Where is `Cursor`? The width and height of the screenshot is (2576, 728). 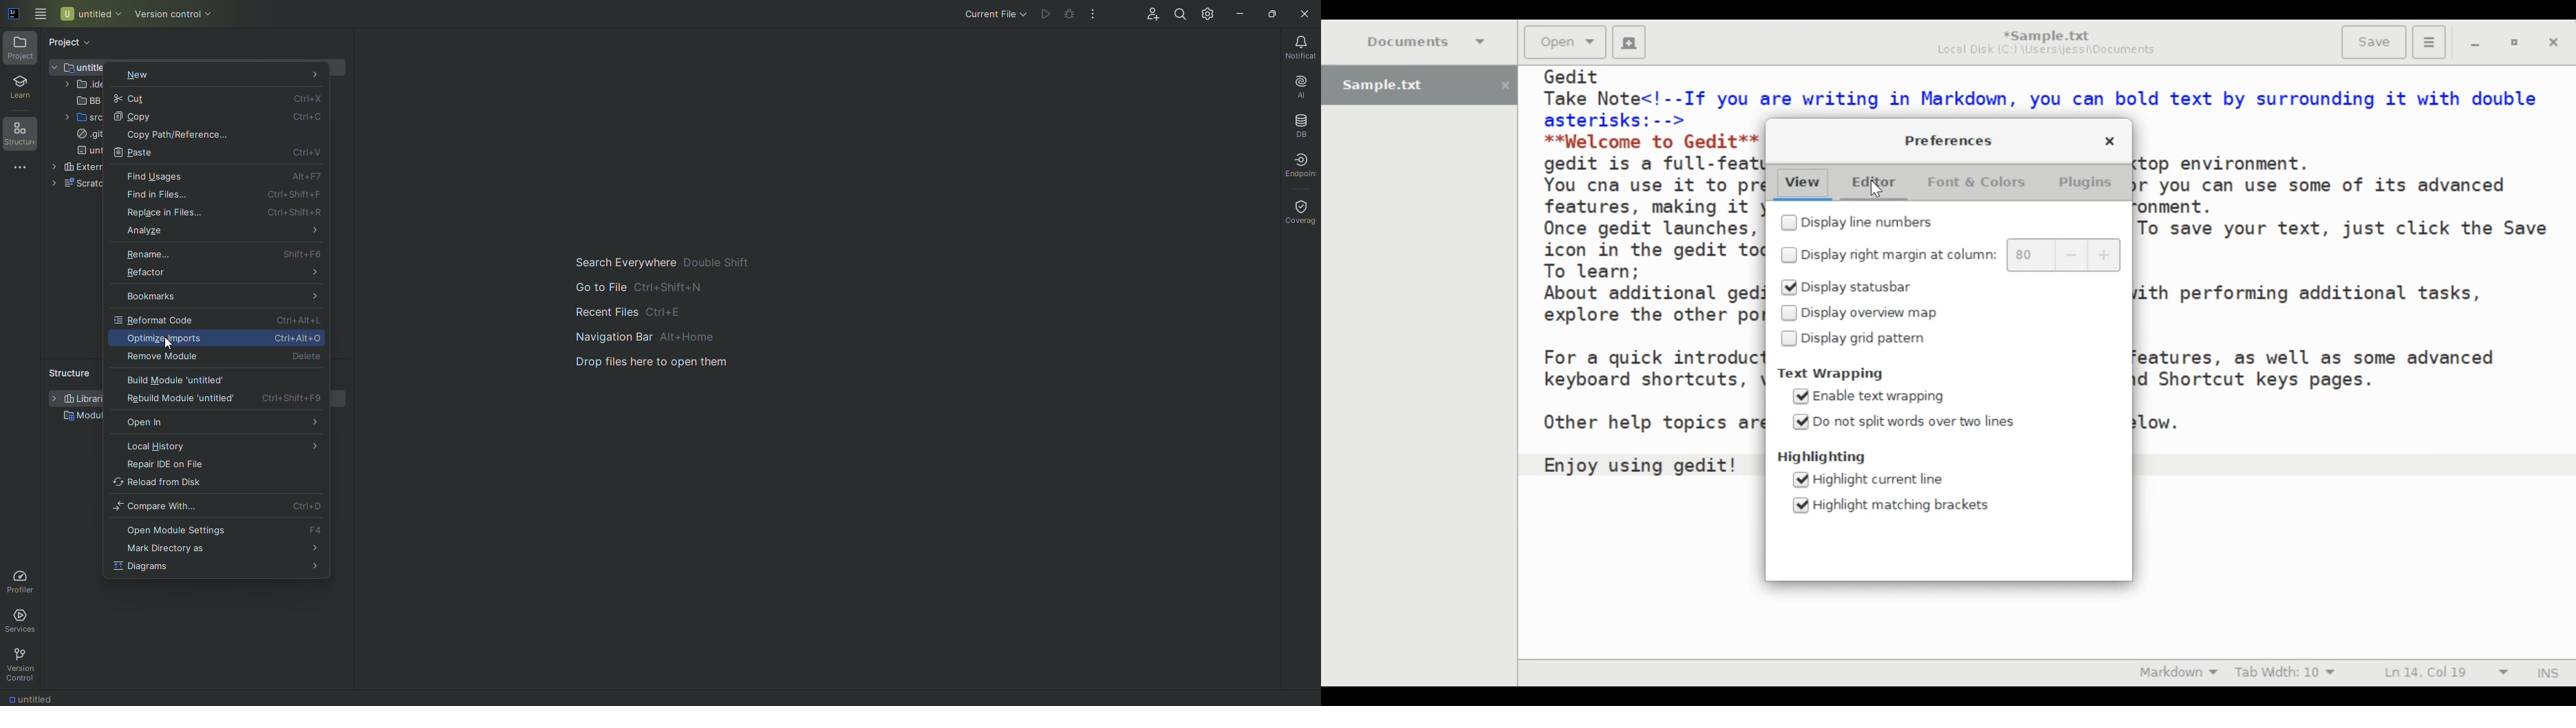 Cursor is located at coordinates (1879, 188).